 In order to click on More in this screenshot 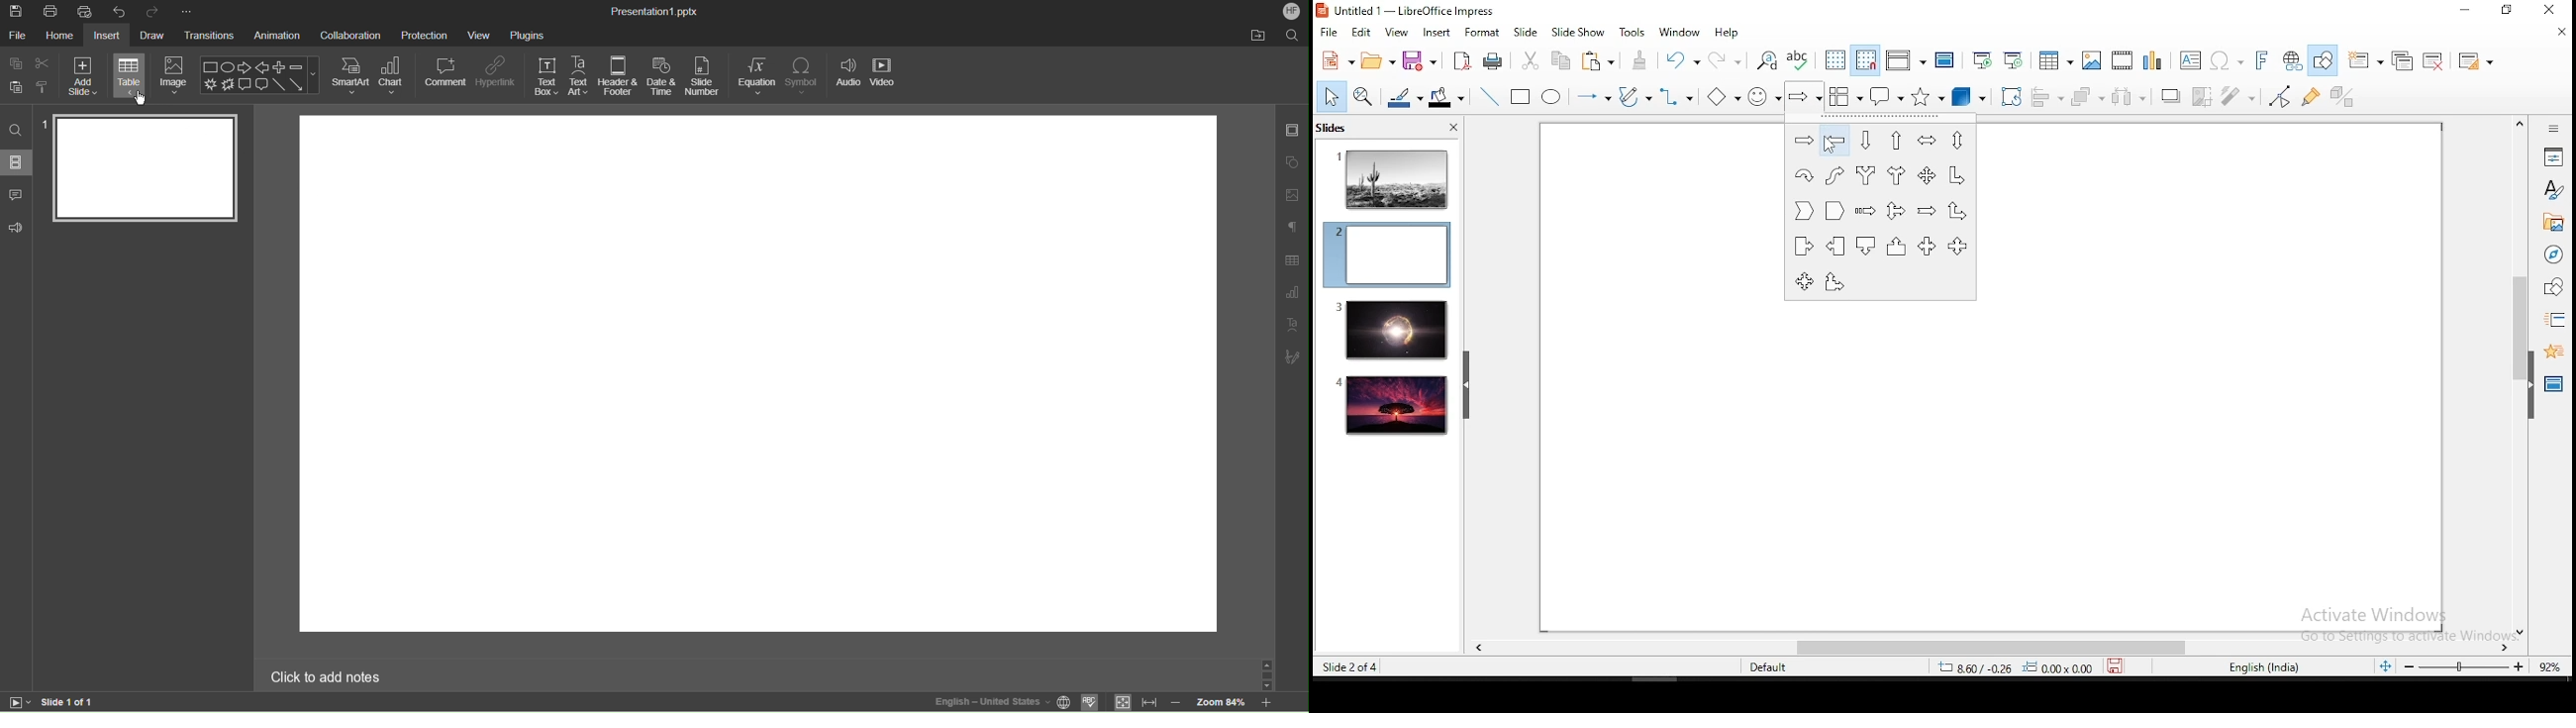, I will do `click(193, 12)`.